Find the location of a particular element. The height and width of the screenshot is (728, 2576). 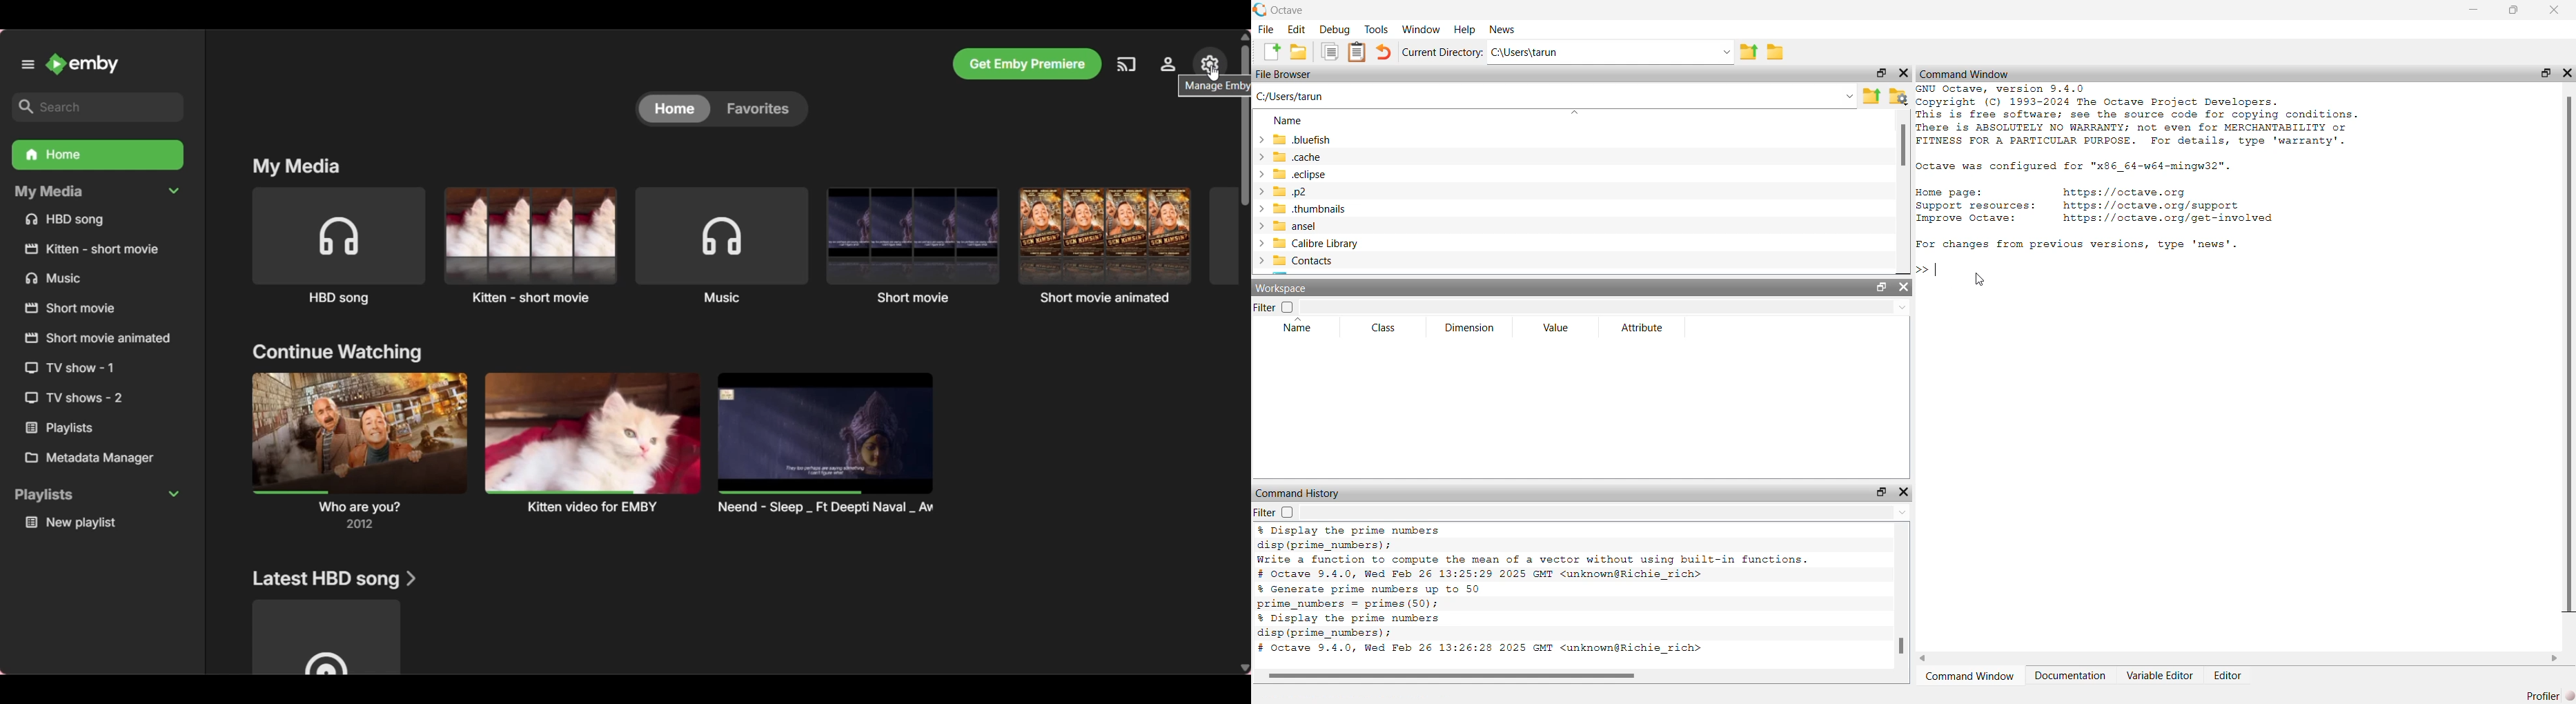

Contacts is located at coordinates (1304, 261).